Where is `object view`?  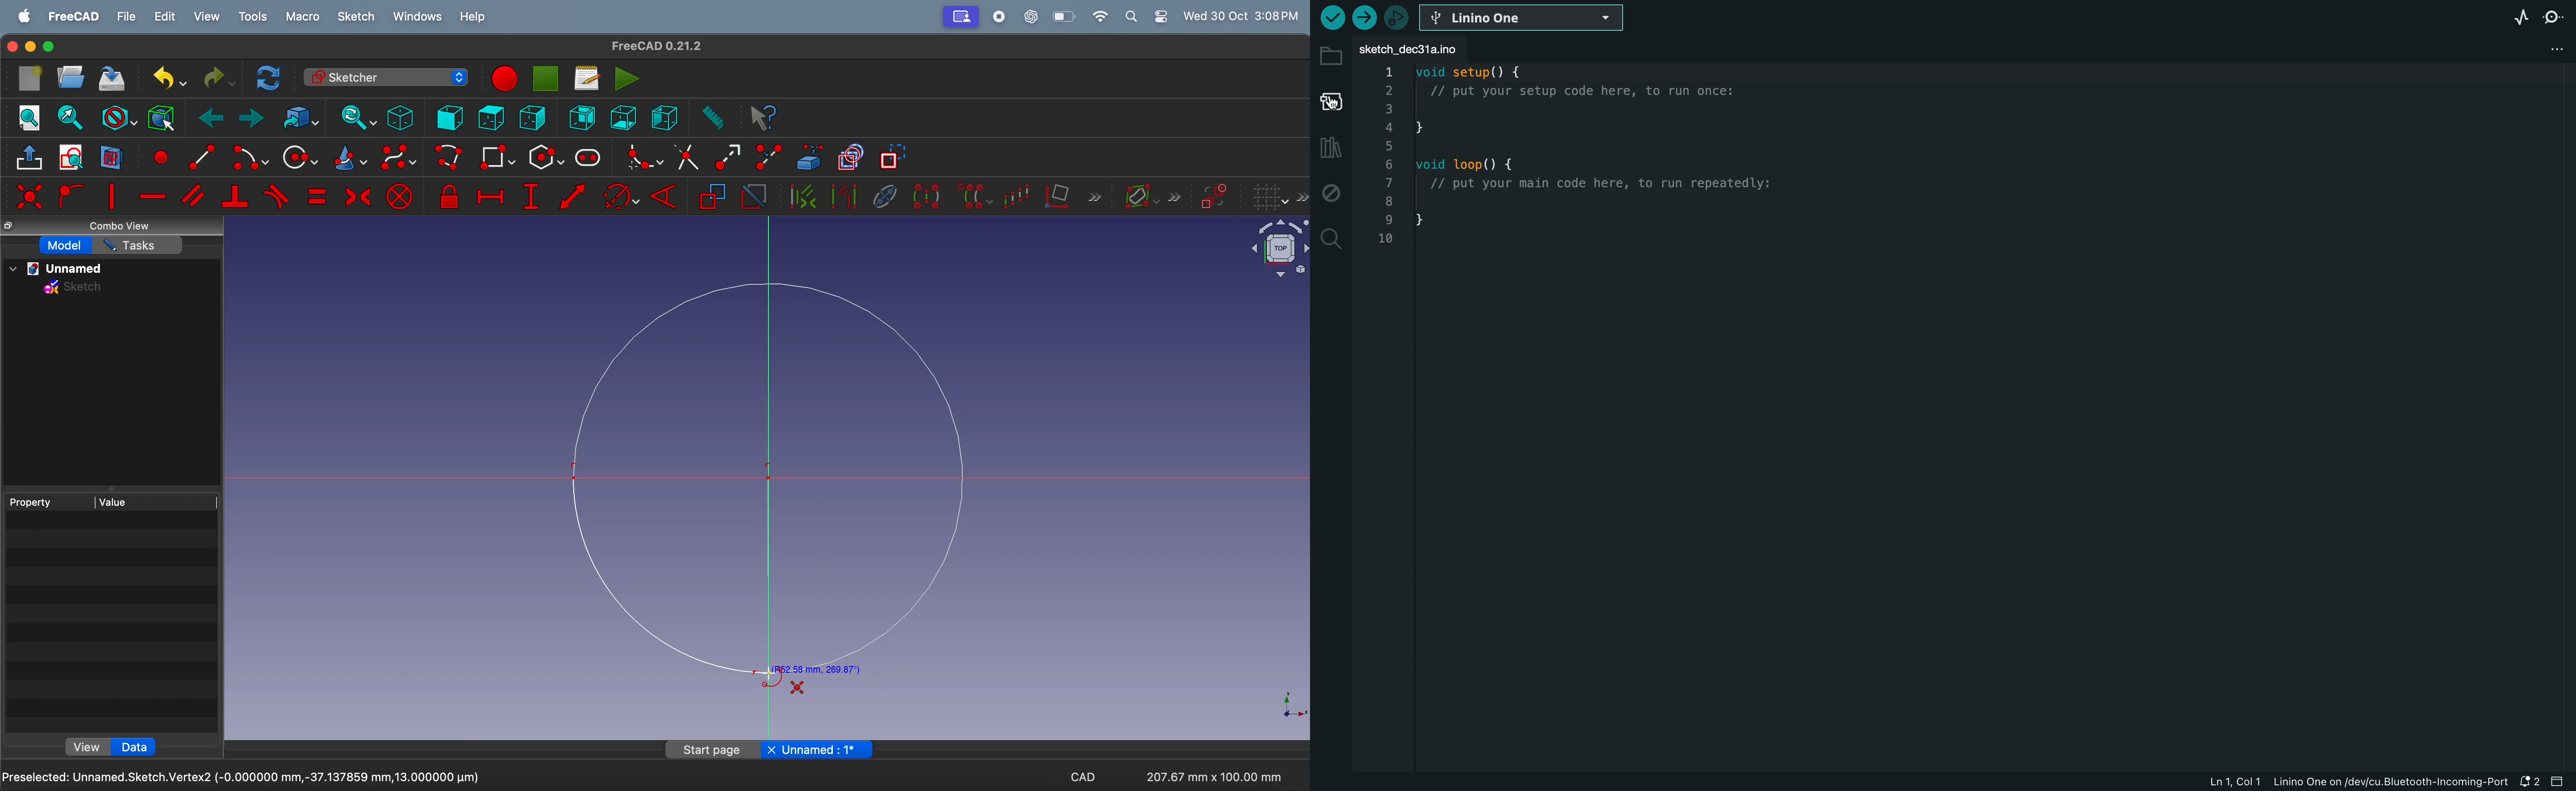 object view is located at coordinates (1270, 251).